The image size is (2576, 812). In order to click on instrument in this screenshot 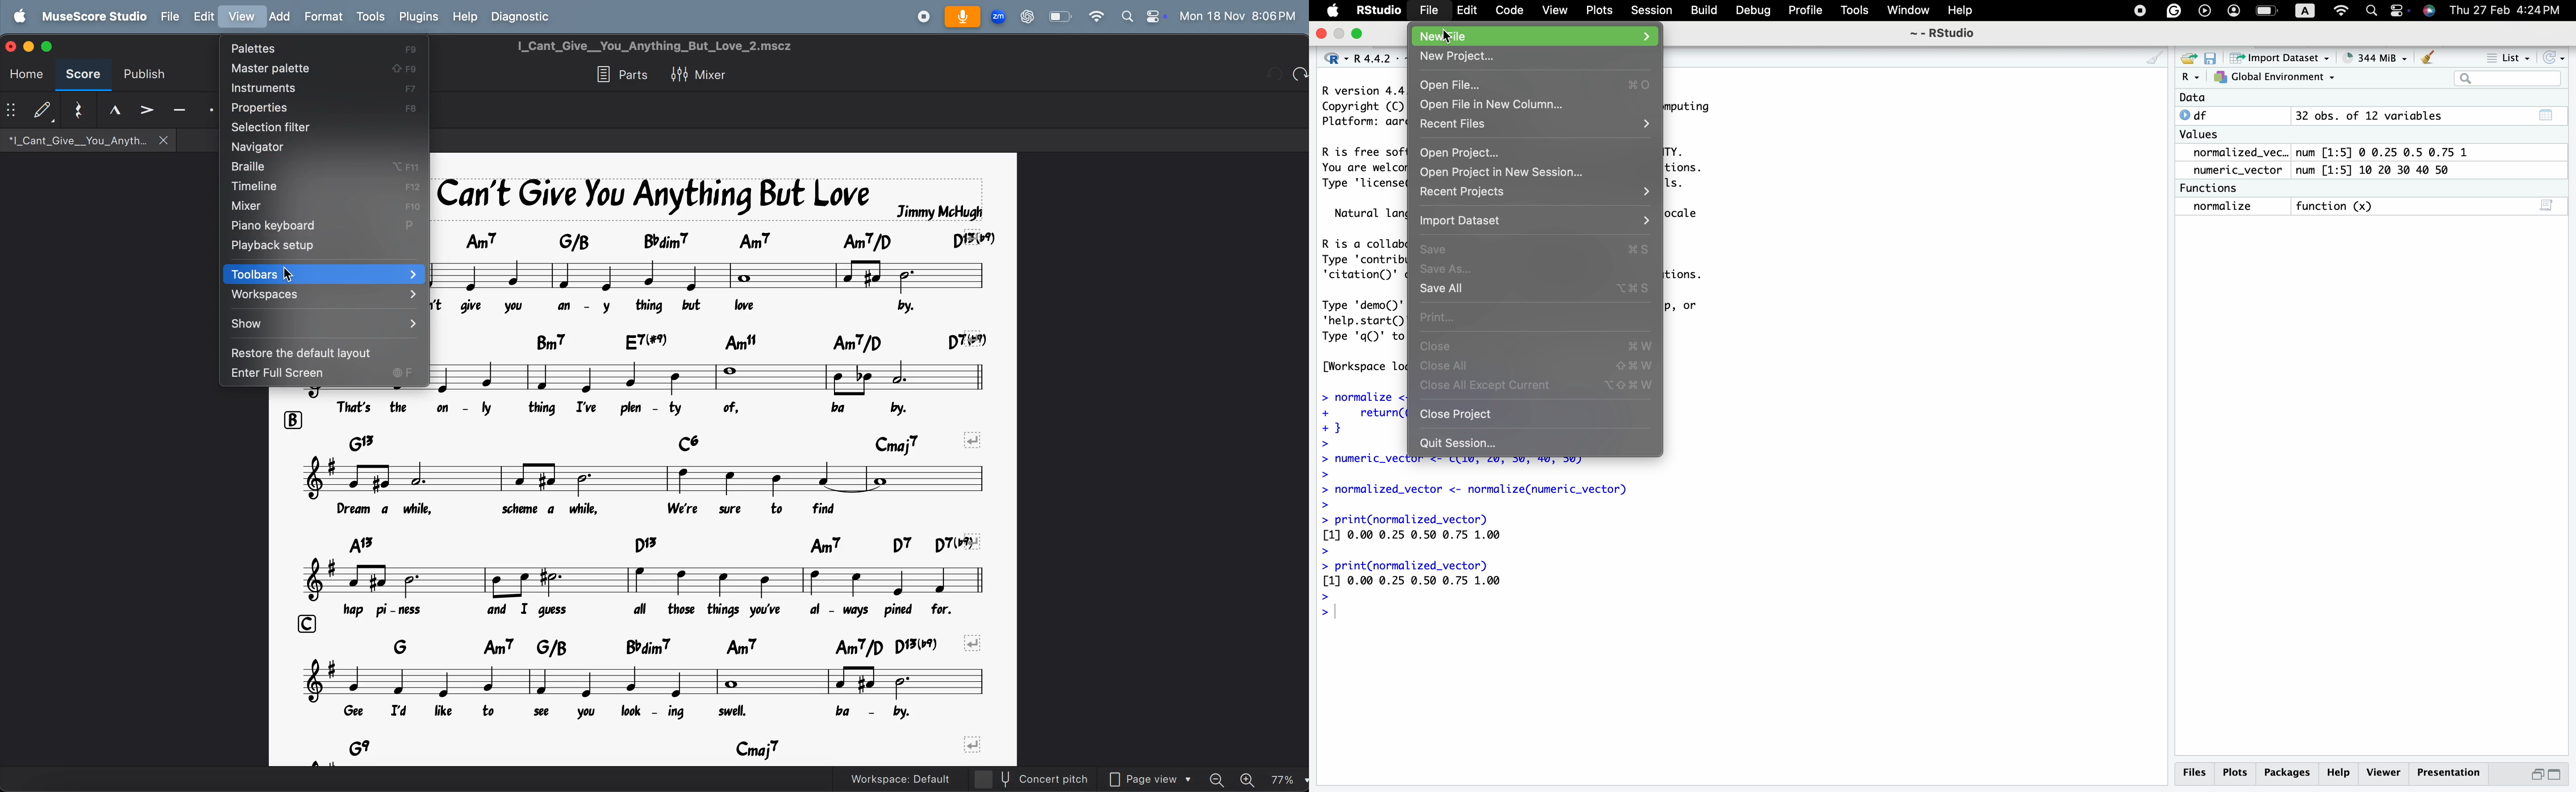, I will do `click(325, 88)`.